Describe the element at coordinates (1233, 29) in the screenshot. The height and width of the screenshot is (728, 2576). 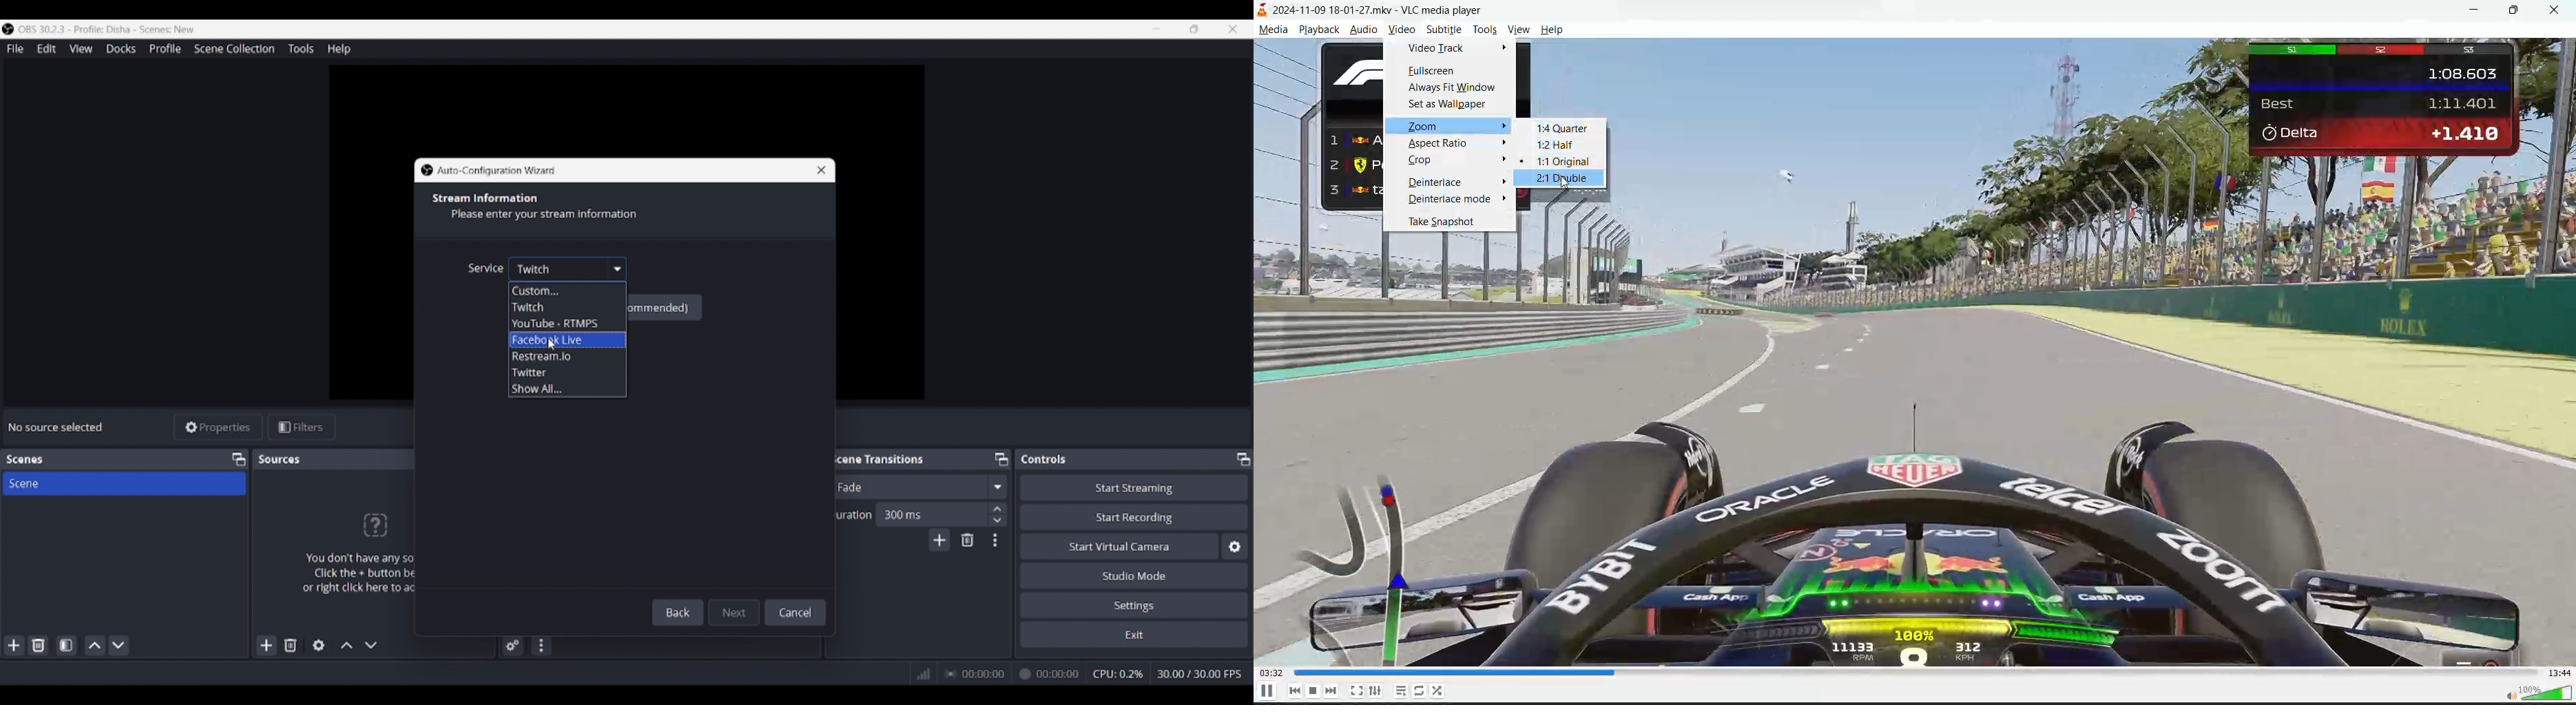
I see `Close interface` at that location.